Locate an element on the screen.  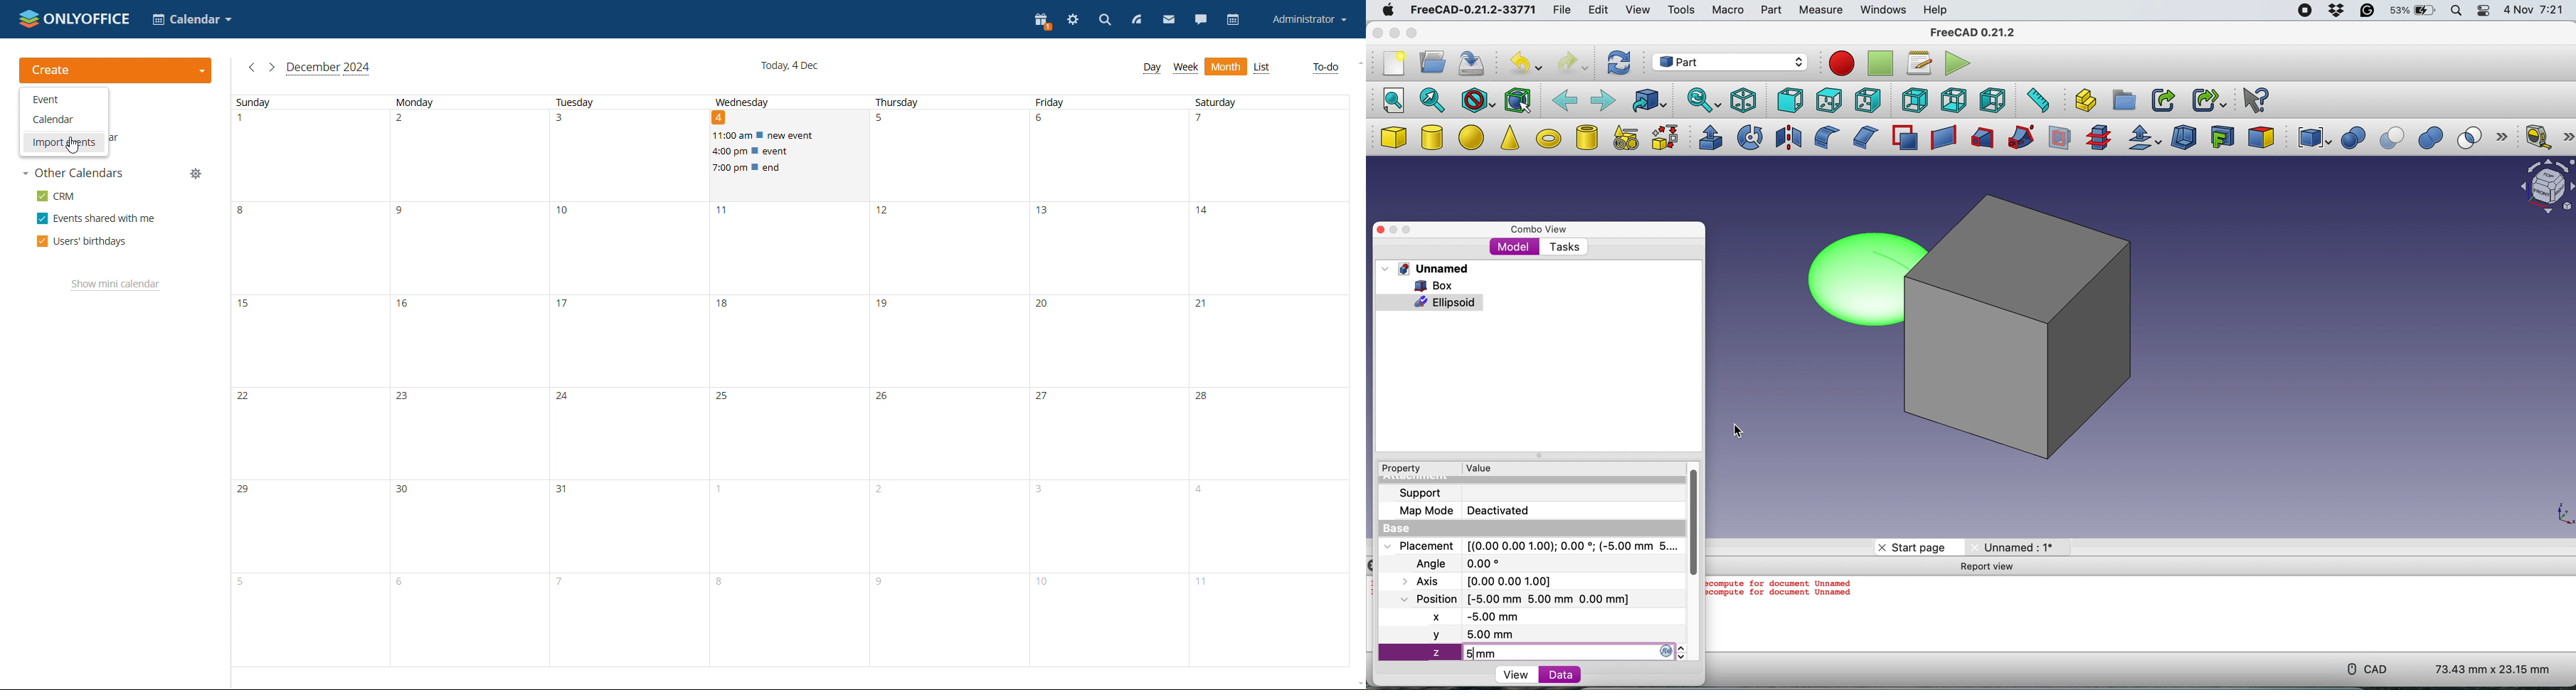
offset is located at coordinates (2145, 139).